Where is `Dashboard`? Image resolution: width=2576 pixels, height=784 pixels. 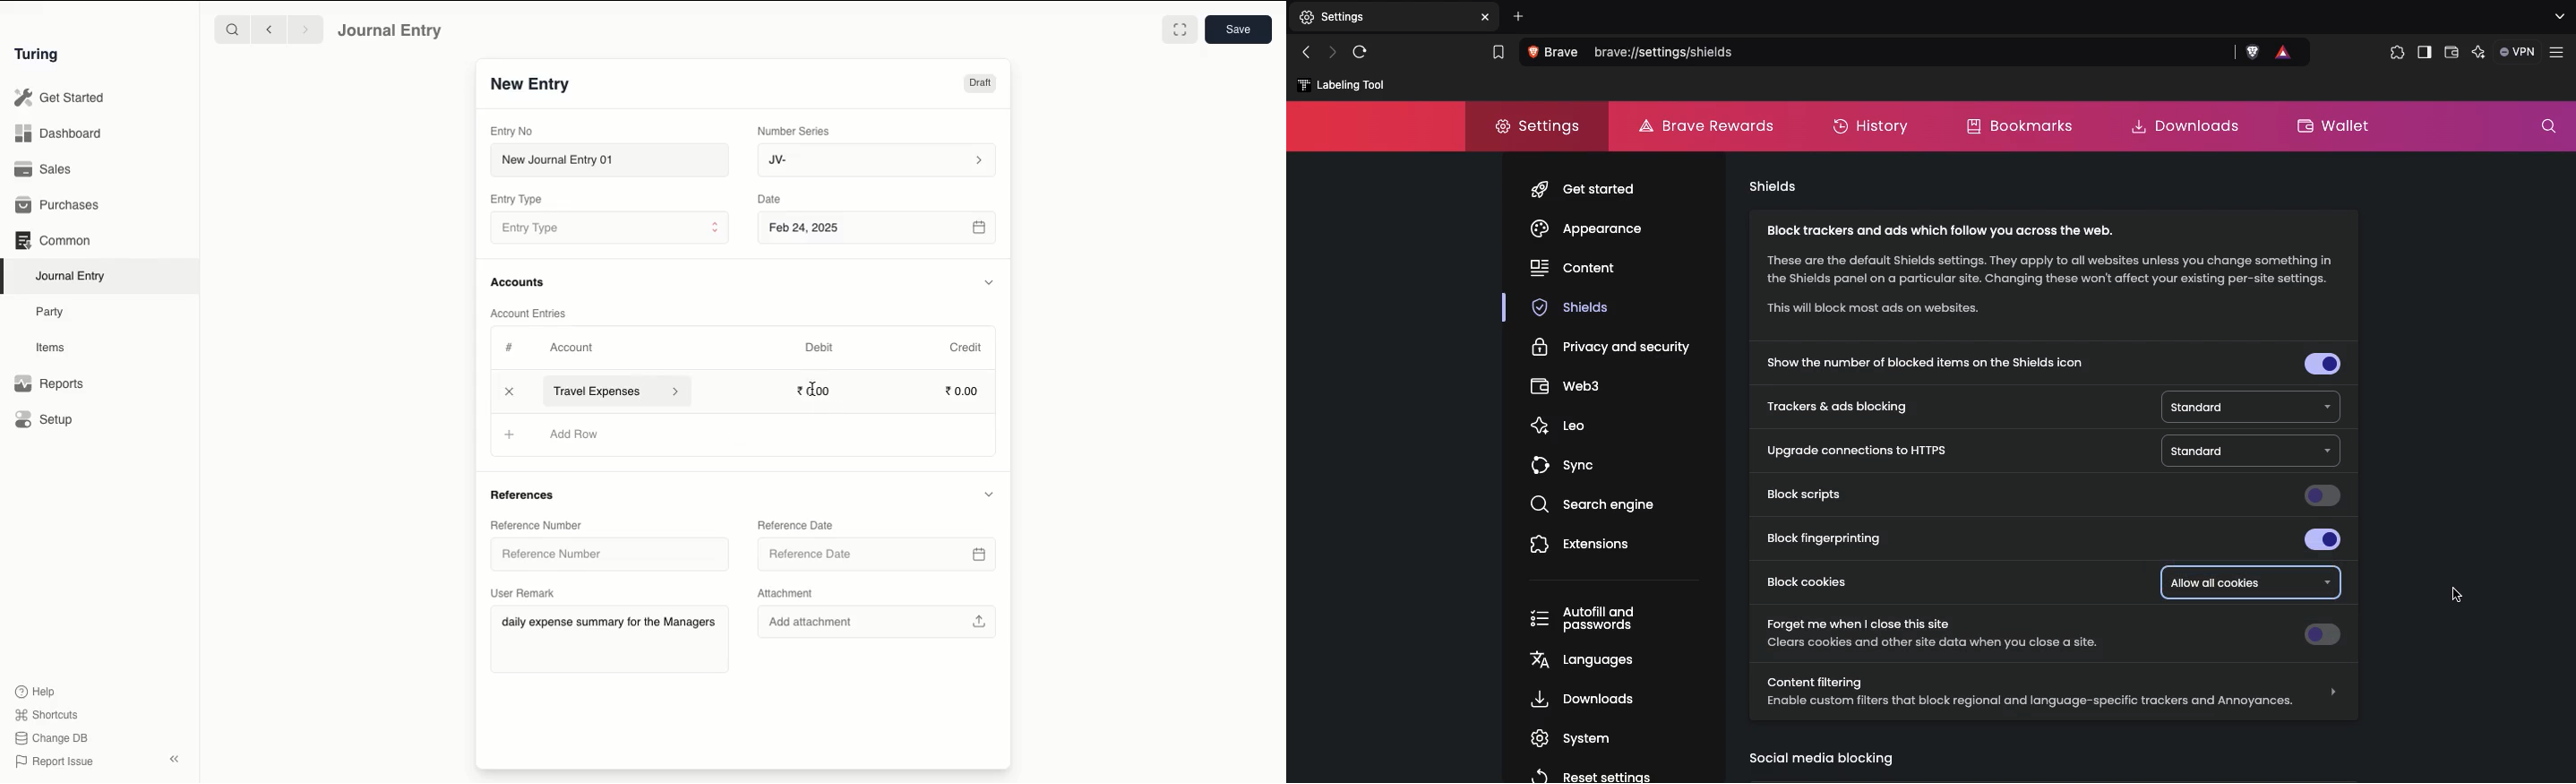 Dashboard is located at coordinates (58, 134).